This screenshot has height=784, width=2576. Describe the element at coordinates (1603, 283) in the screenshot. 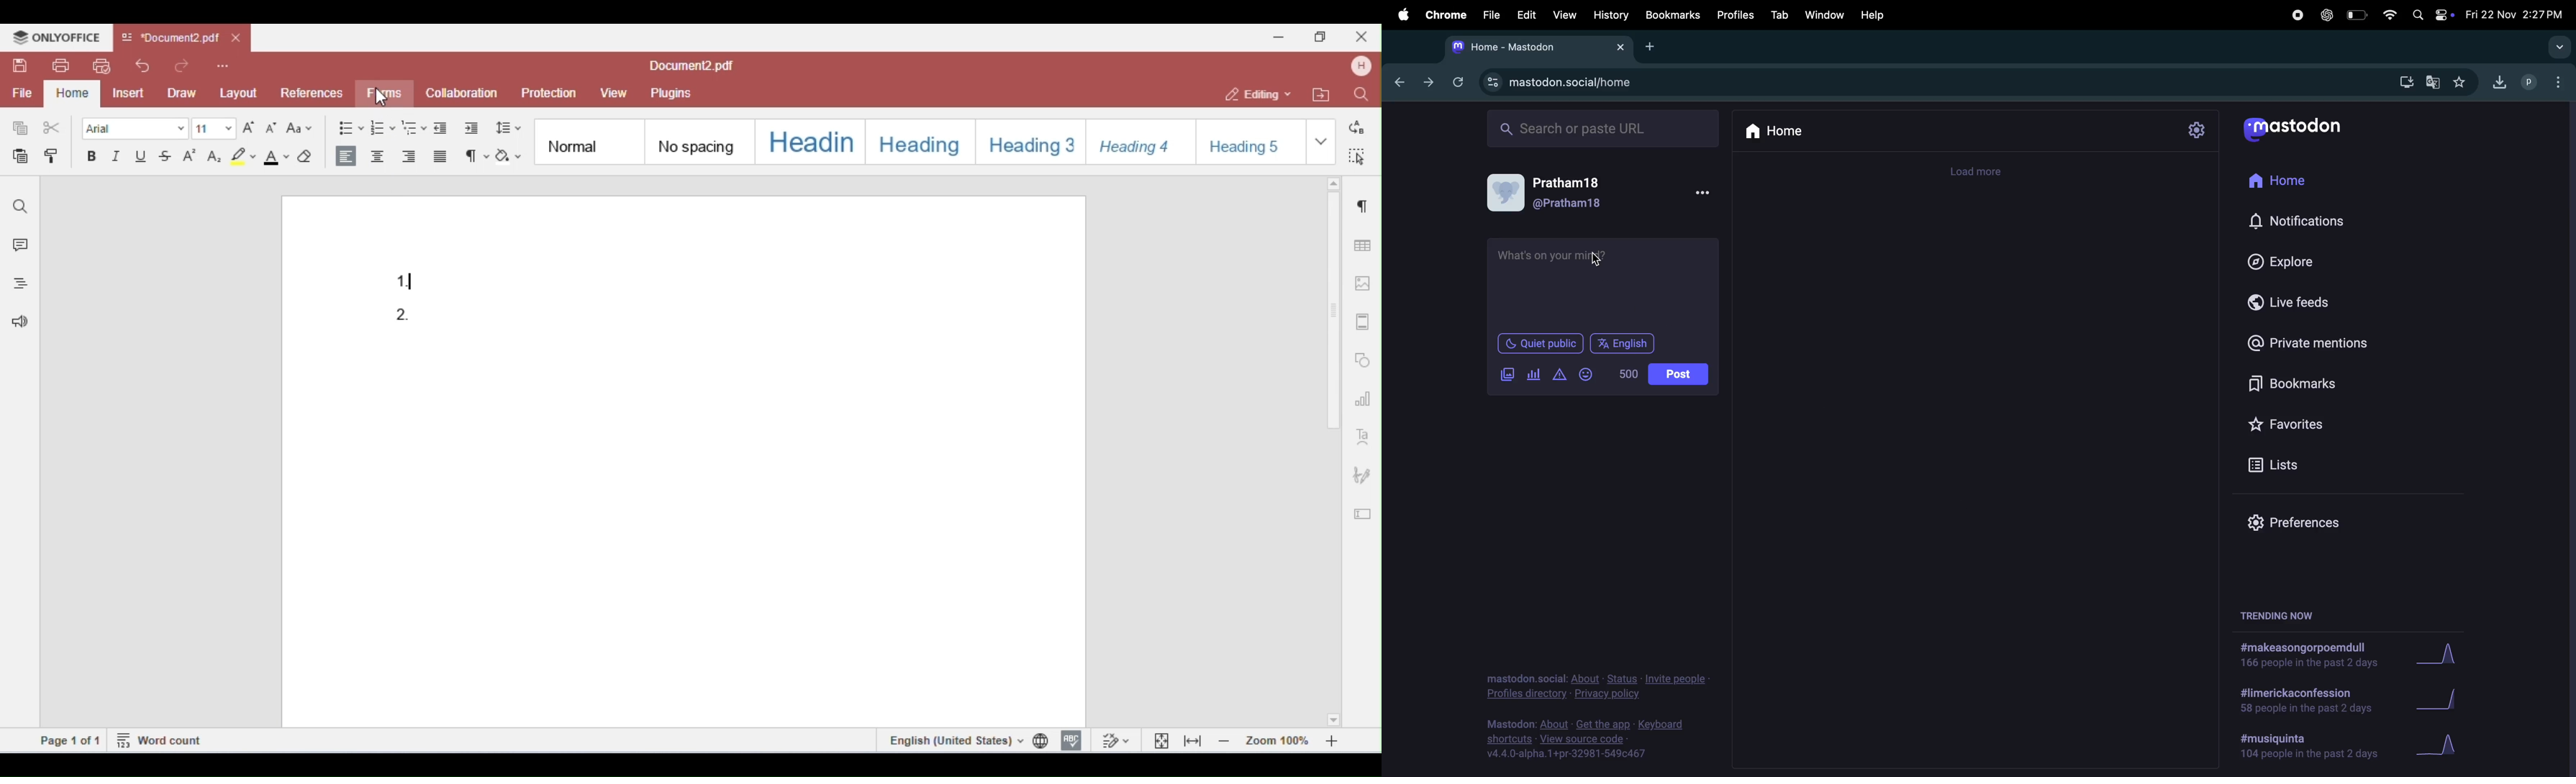

I see `textbox` at that location.